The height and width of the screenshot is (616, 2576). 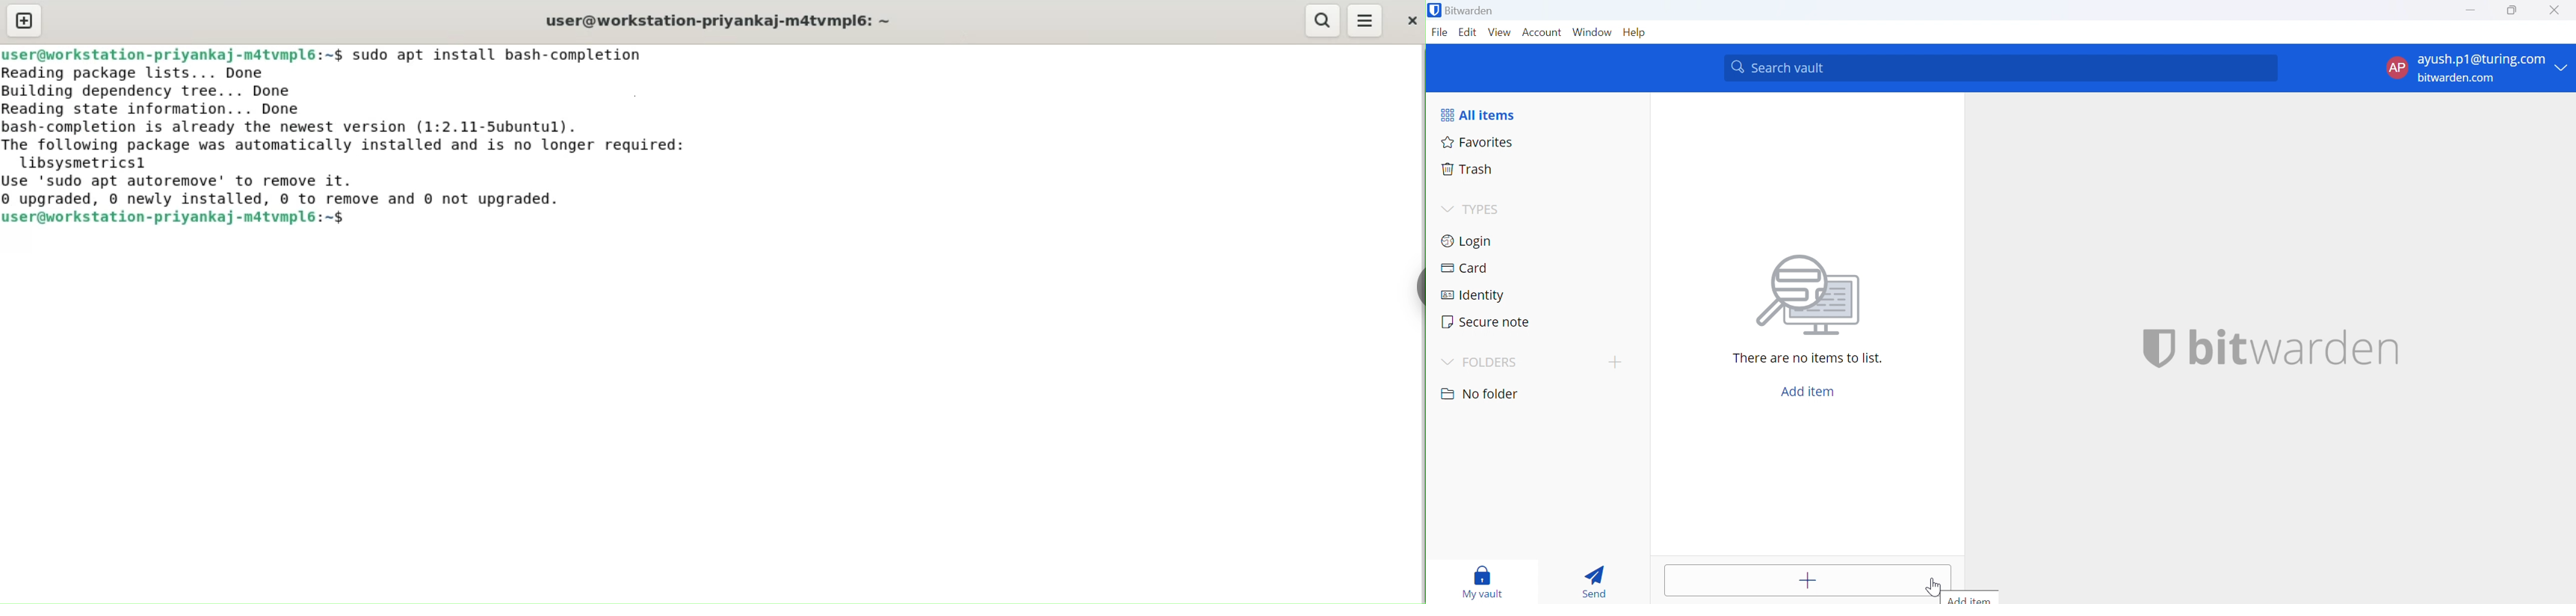 I want to click on My vault, so click(x=1485, y=584).